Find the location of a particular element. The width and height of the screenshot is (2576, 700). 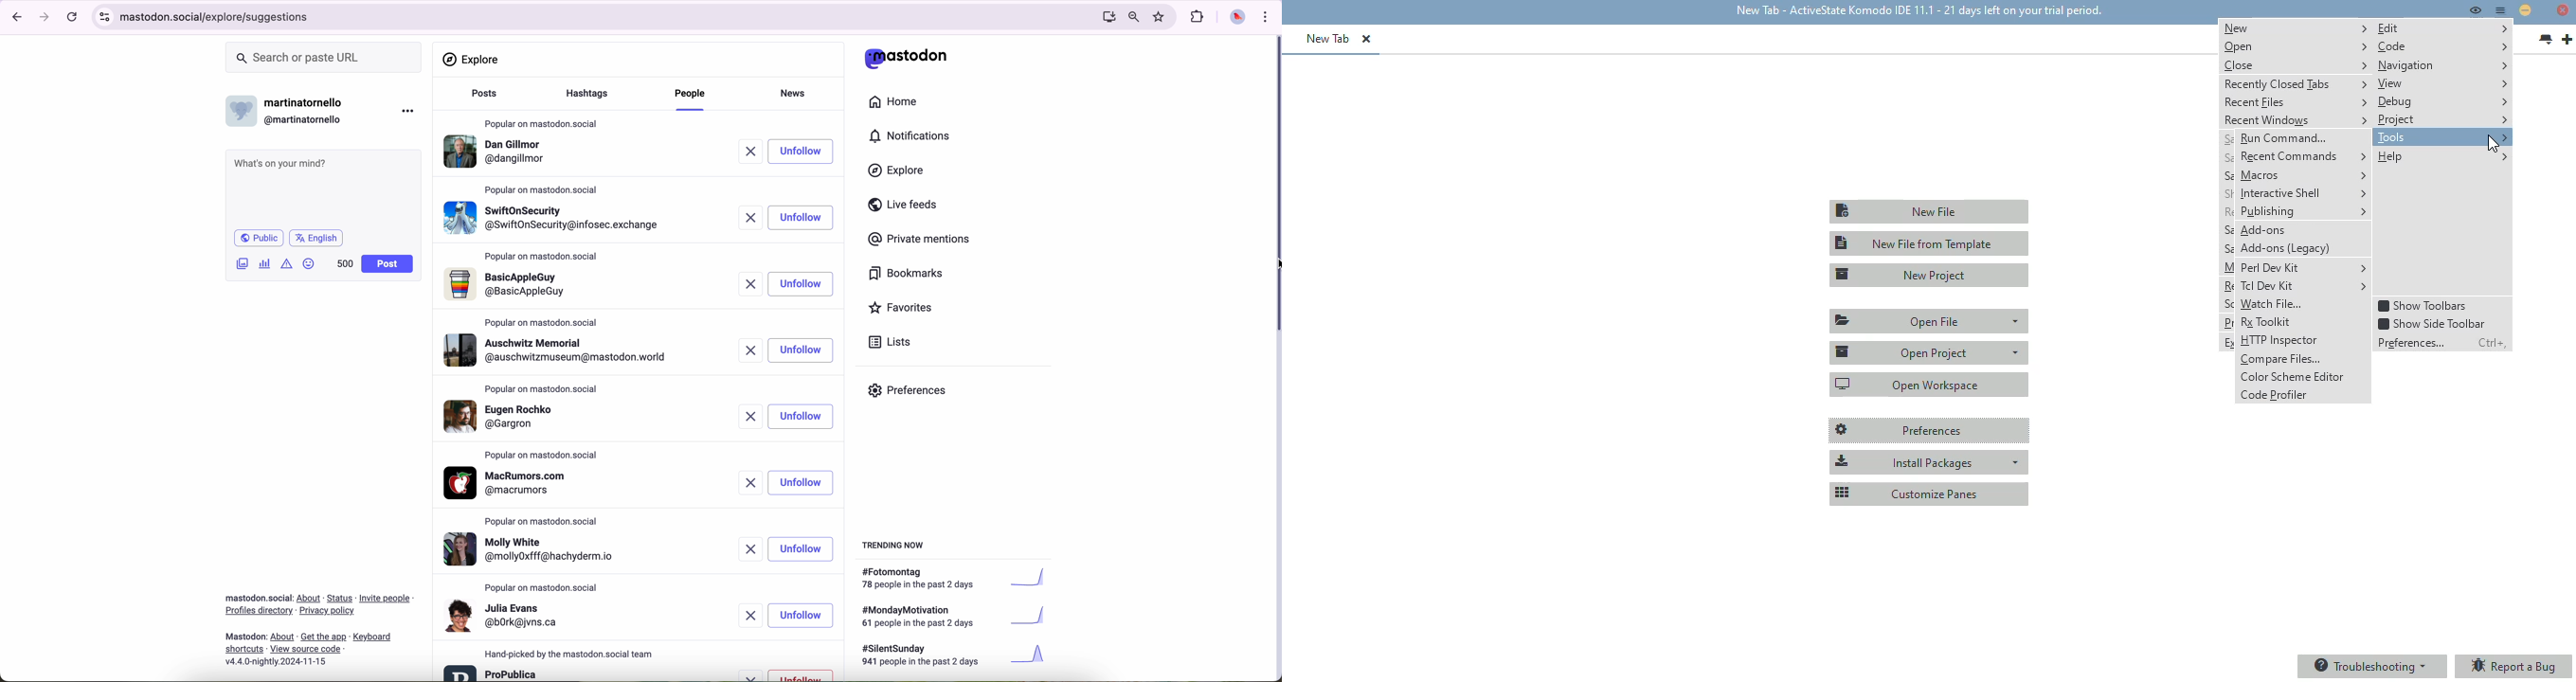

navigate back is located at coordinates (14, 16).